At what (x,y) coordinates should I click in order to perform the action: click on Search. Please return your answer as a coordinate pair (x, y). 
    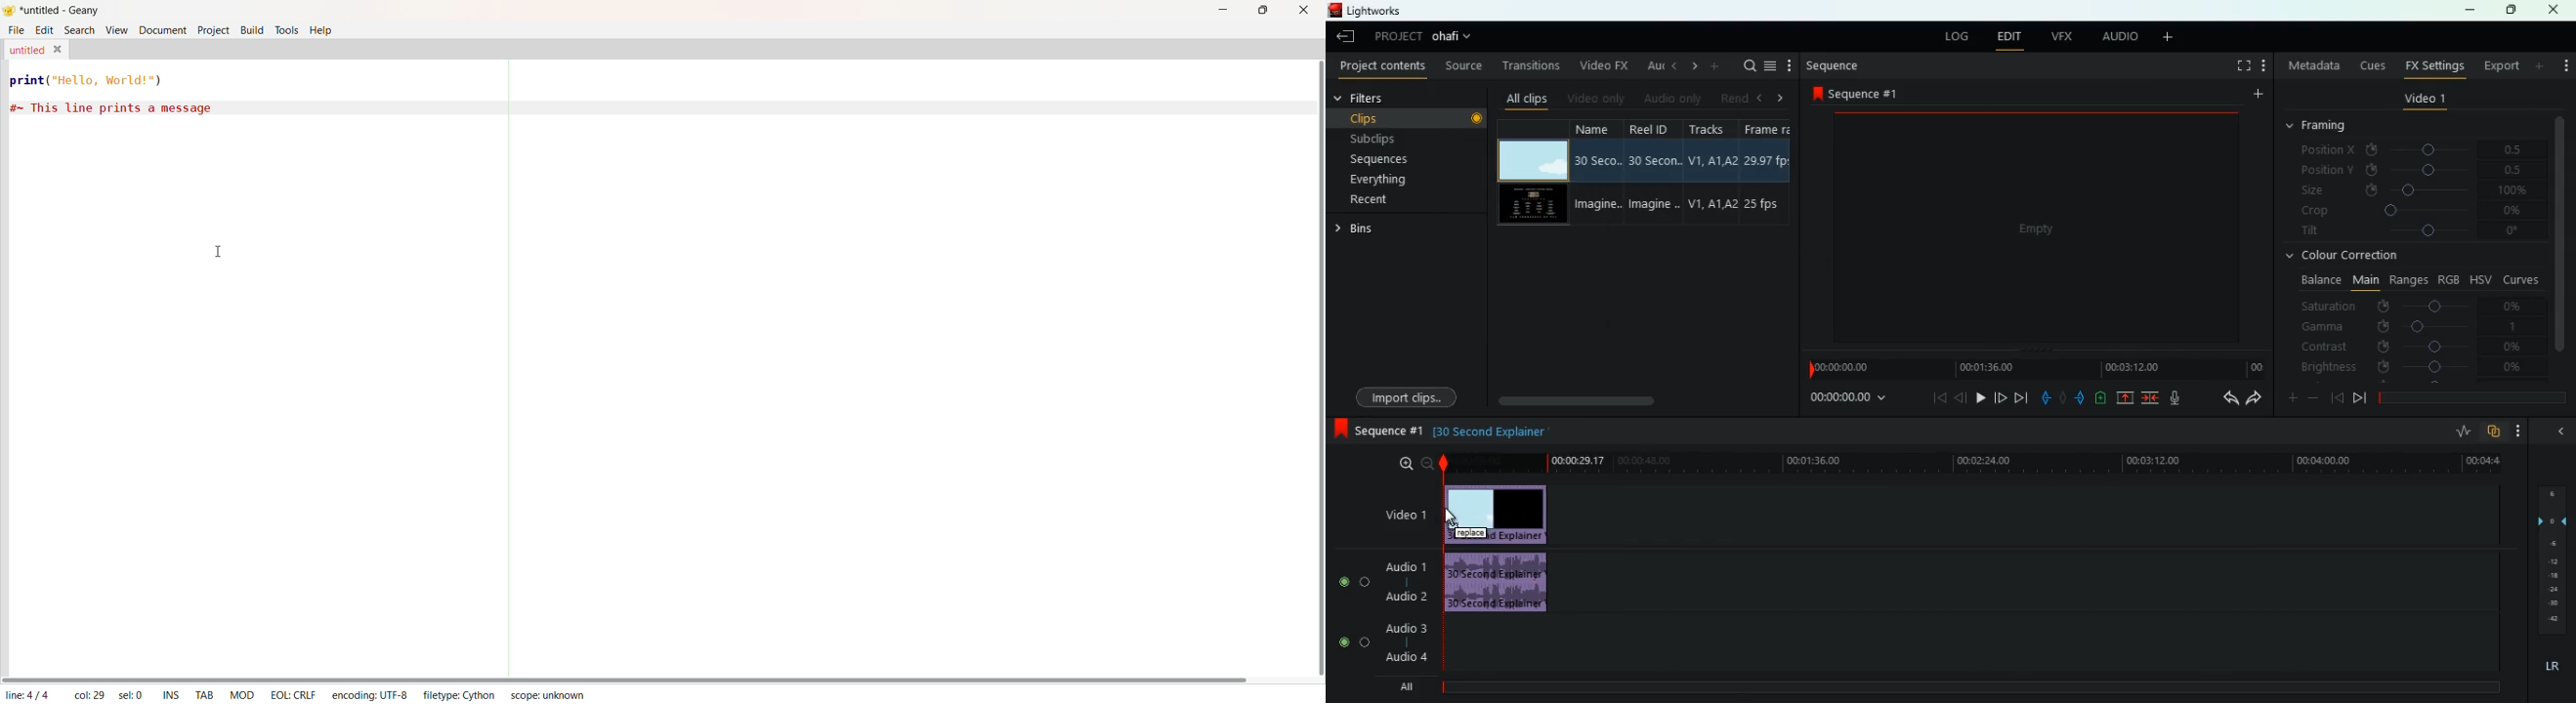
    Looking at the image, I should click on (78, 31).